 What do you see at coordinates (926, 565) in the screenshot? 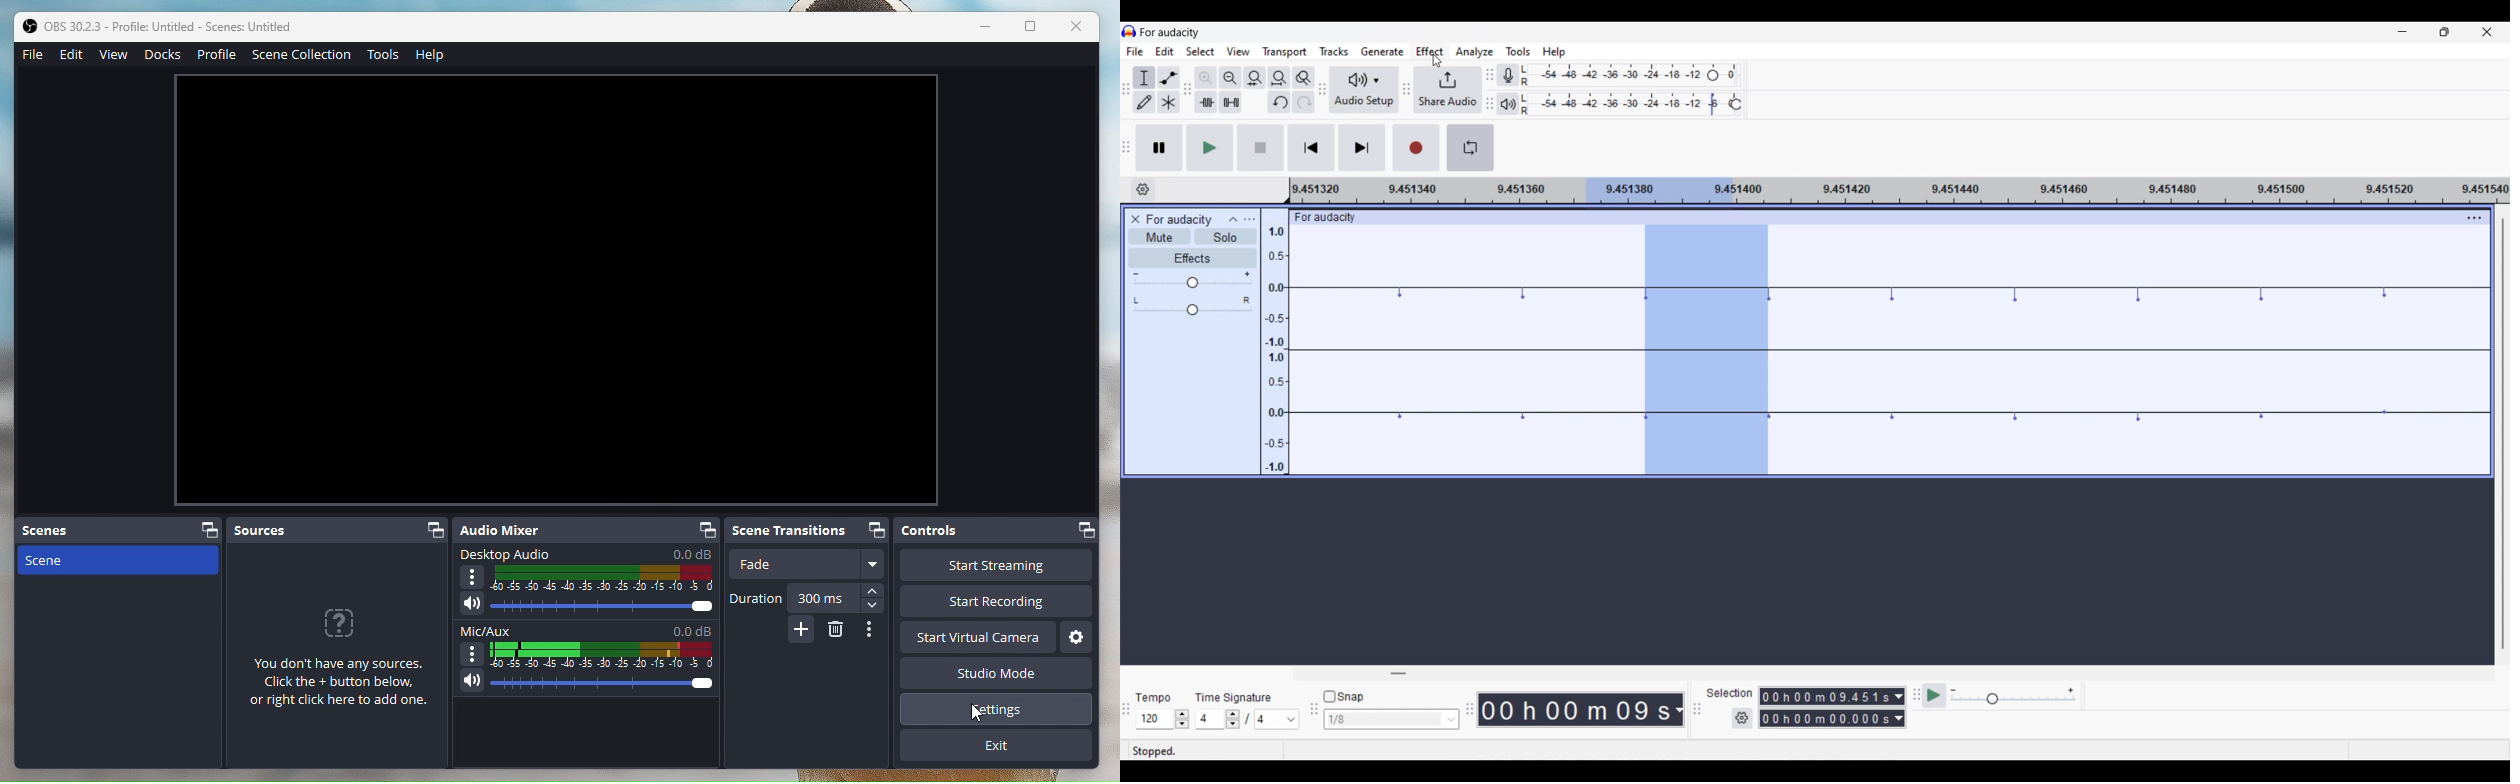
I see `Start streaming` at bounding box center [926, 565].